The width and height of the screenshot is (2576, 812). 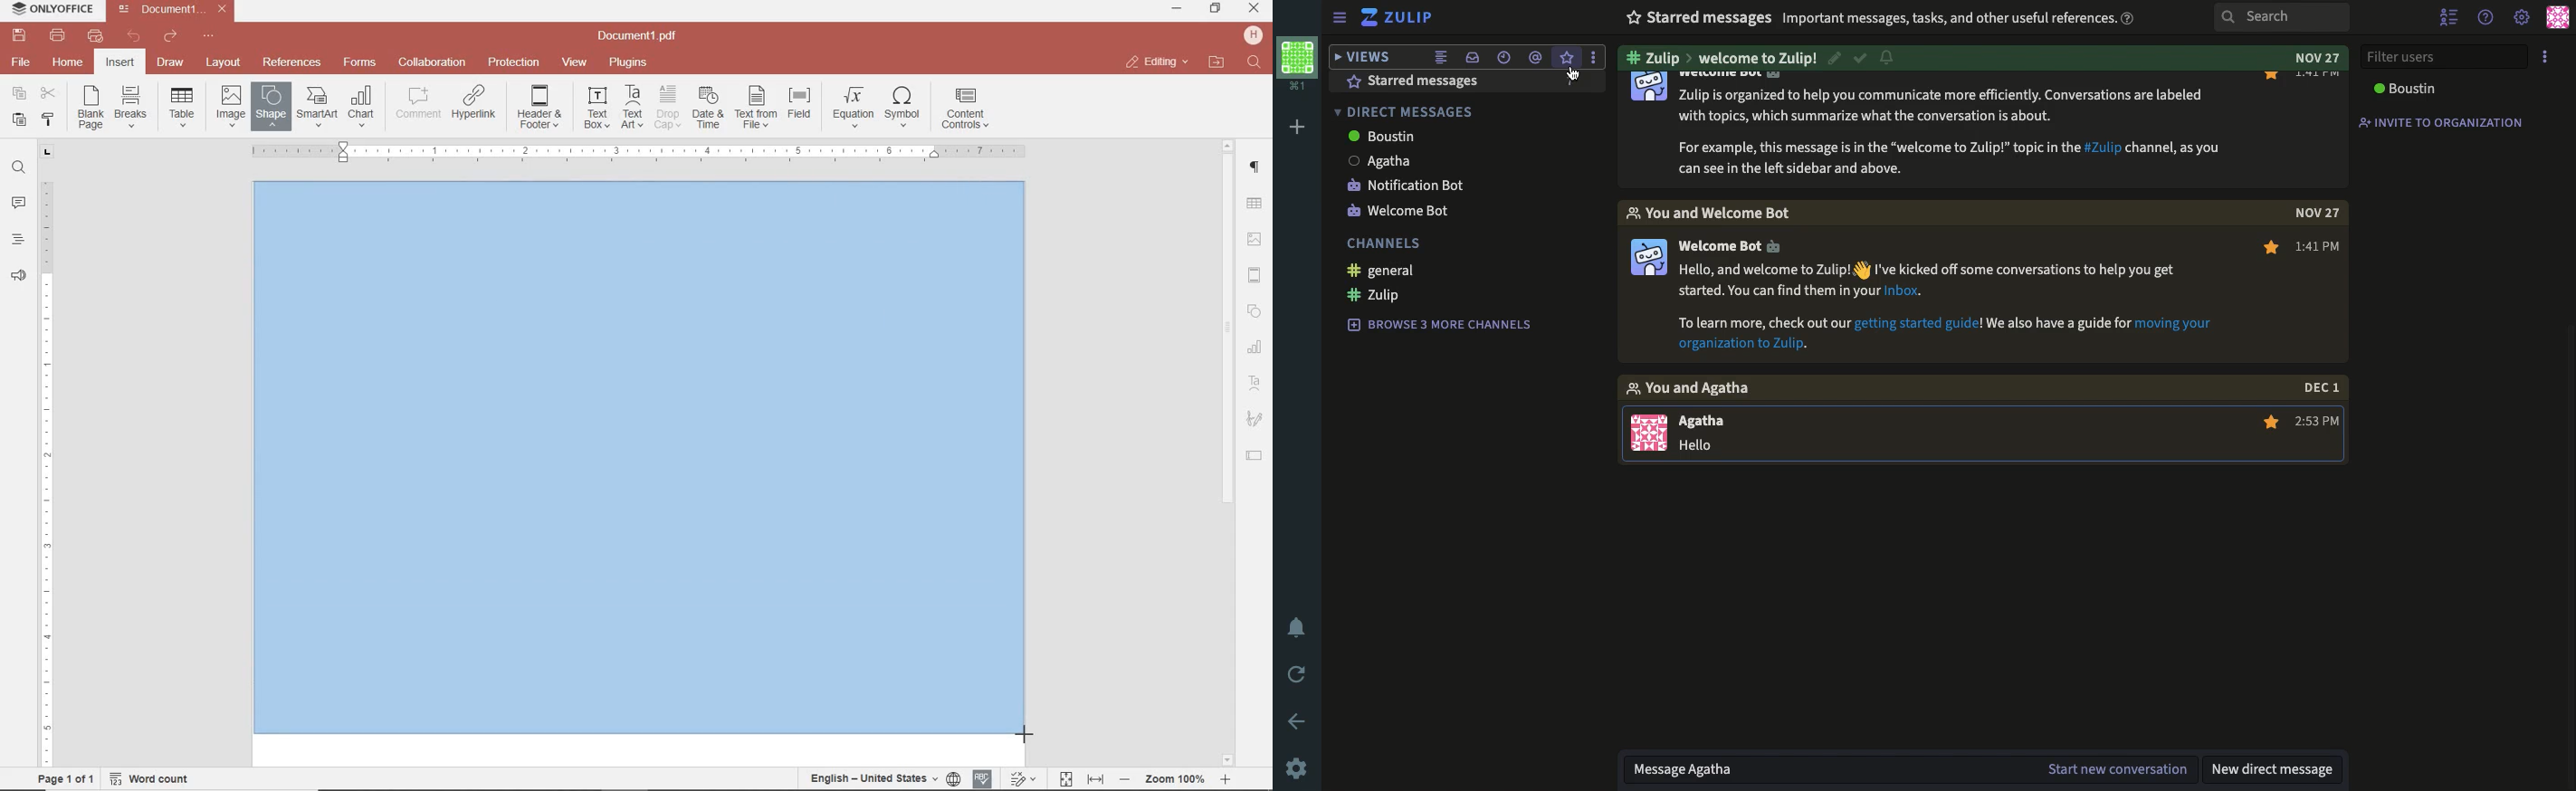 What do you see at coordinates (1399, 186) in the screenshot?
I see `notification bot` at bounding box center [1399, 186].